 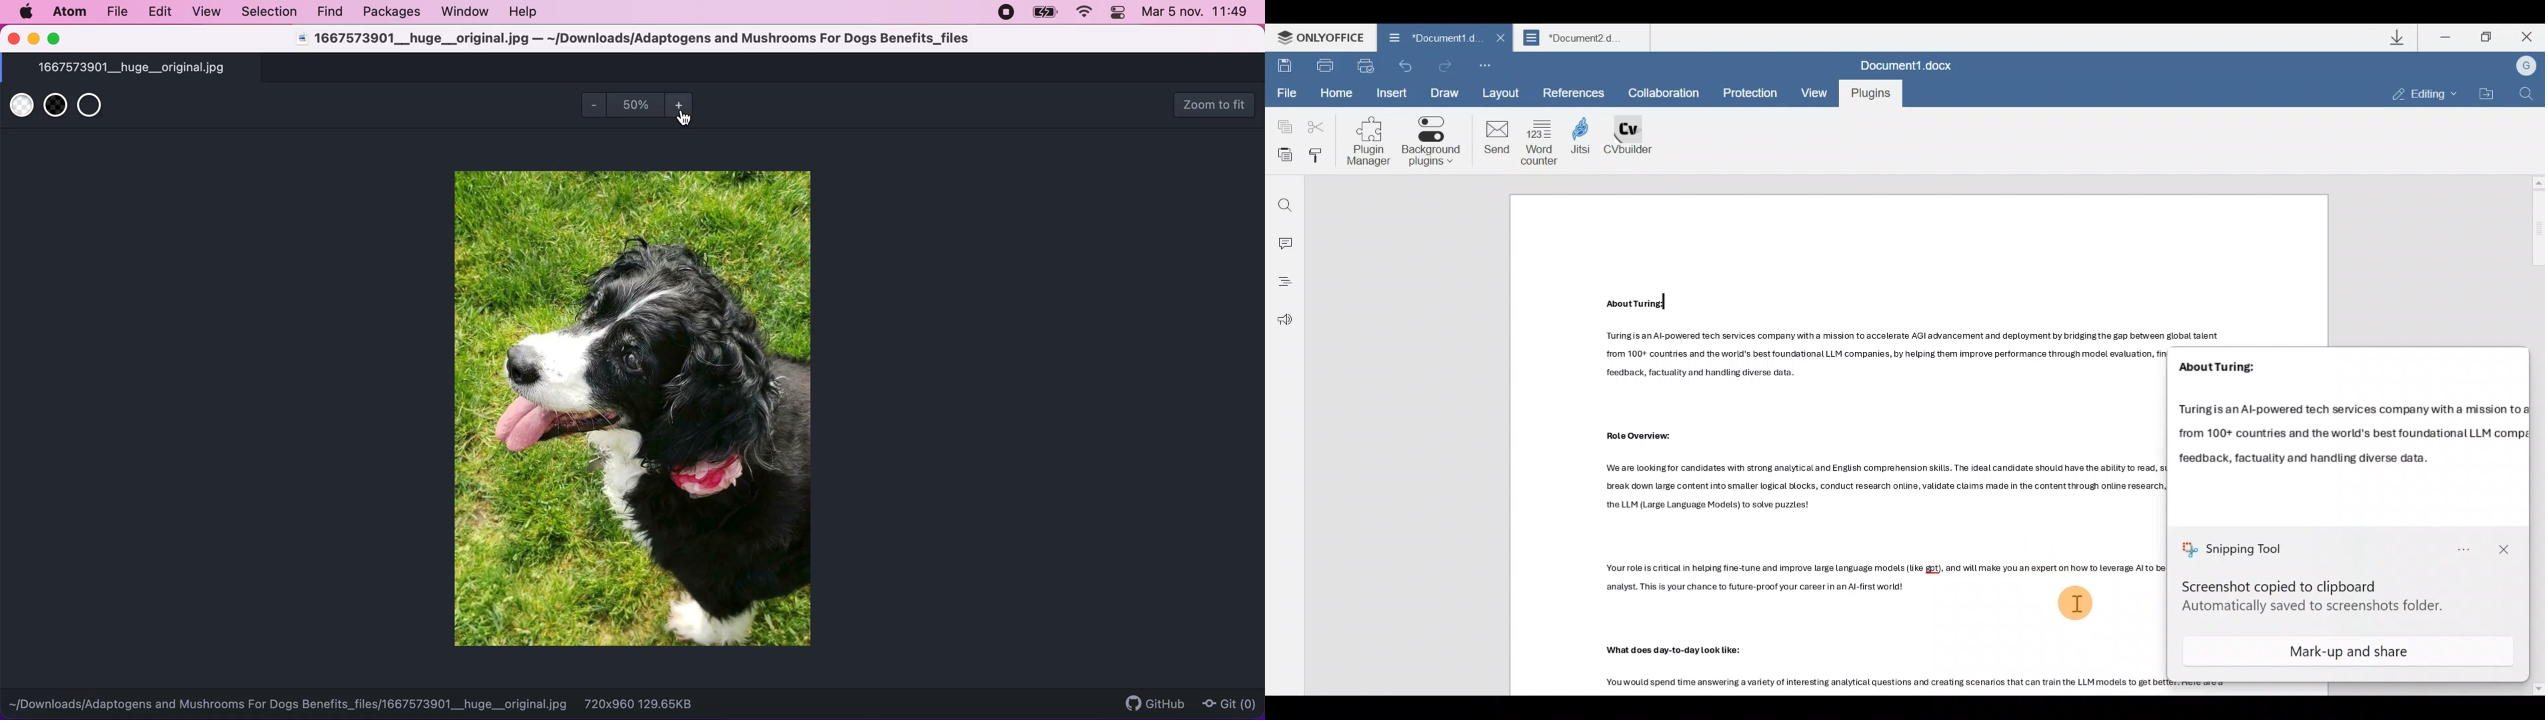 What do you see at coordinates (1184, 702) in the screenshot?
I see `github git (0)` at bounding box center [1184, 702].